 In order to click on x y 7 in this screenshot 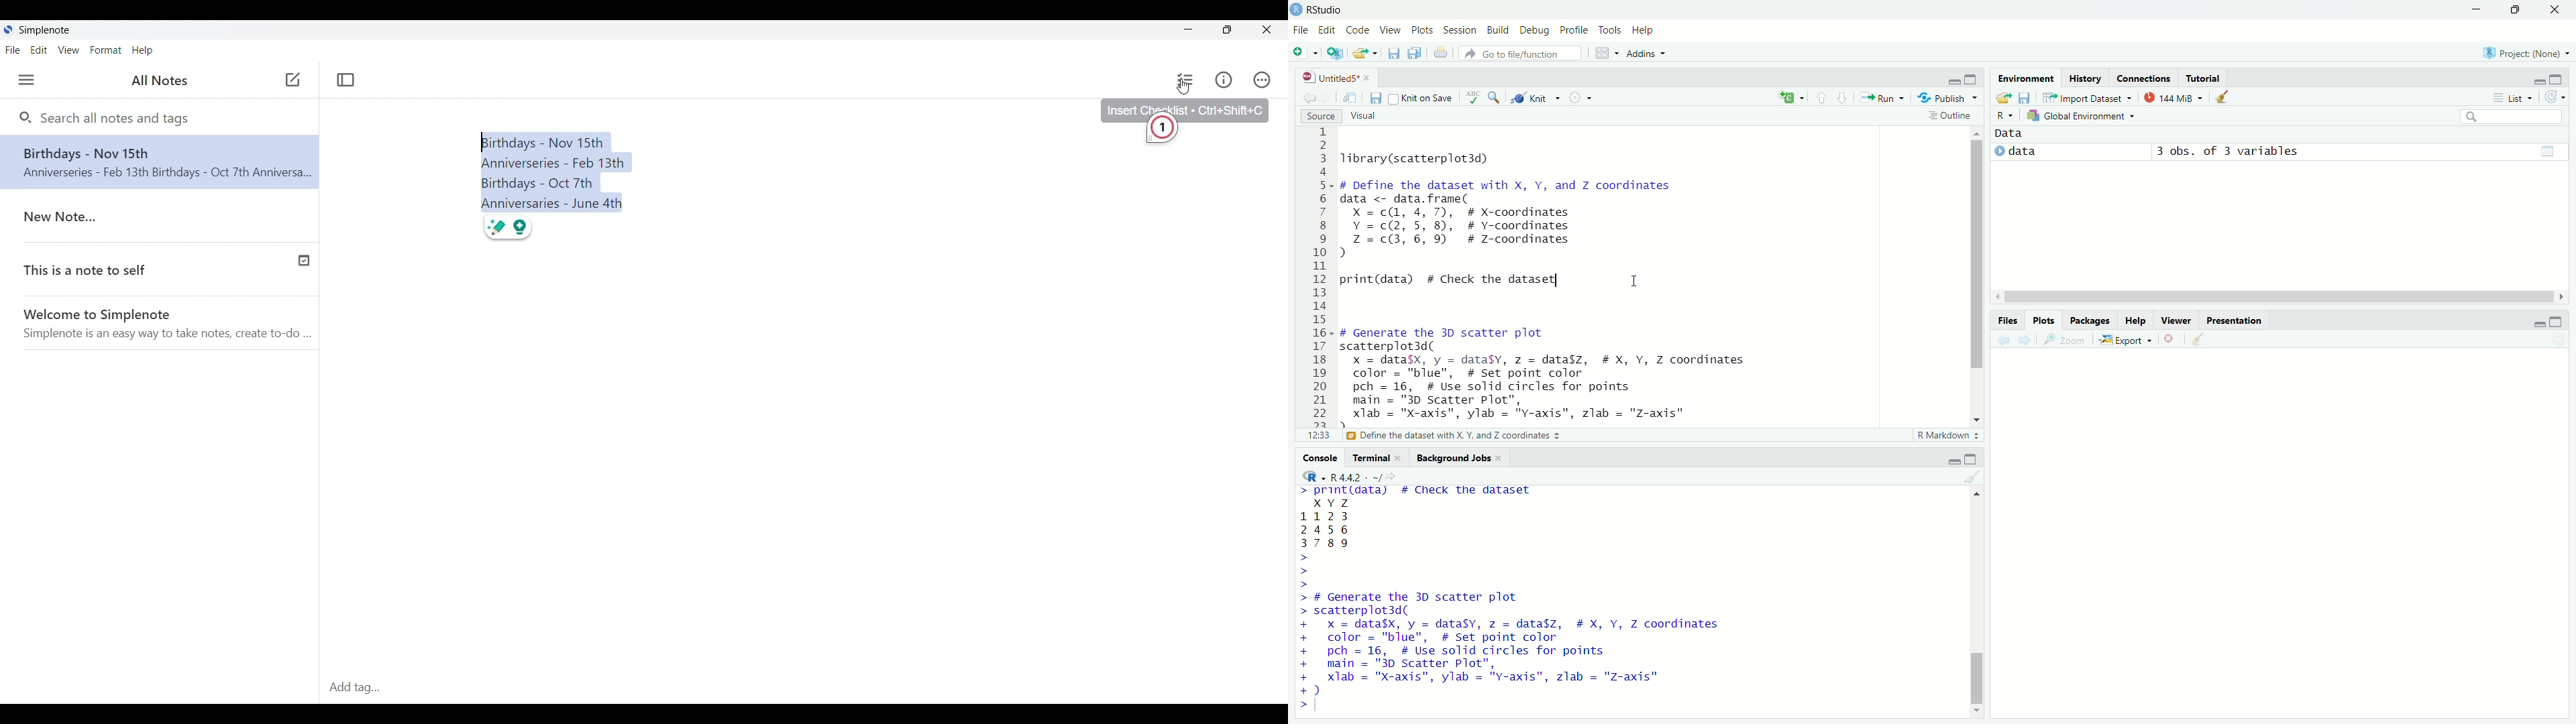, I will do `click(1334, 501)`.